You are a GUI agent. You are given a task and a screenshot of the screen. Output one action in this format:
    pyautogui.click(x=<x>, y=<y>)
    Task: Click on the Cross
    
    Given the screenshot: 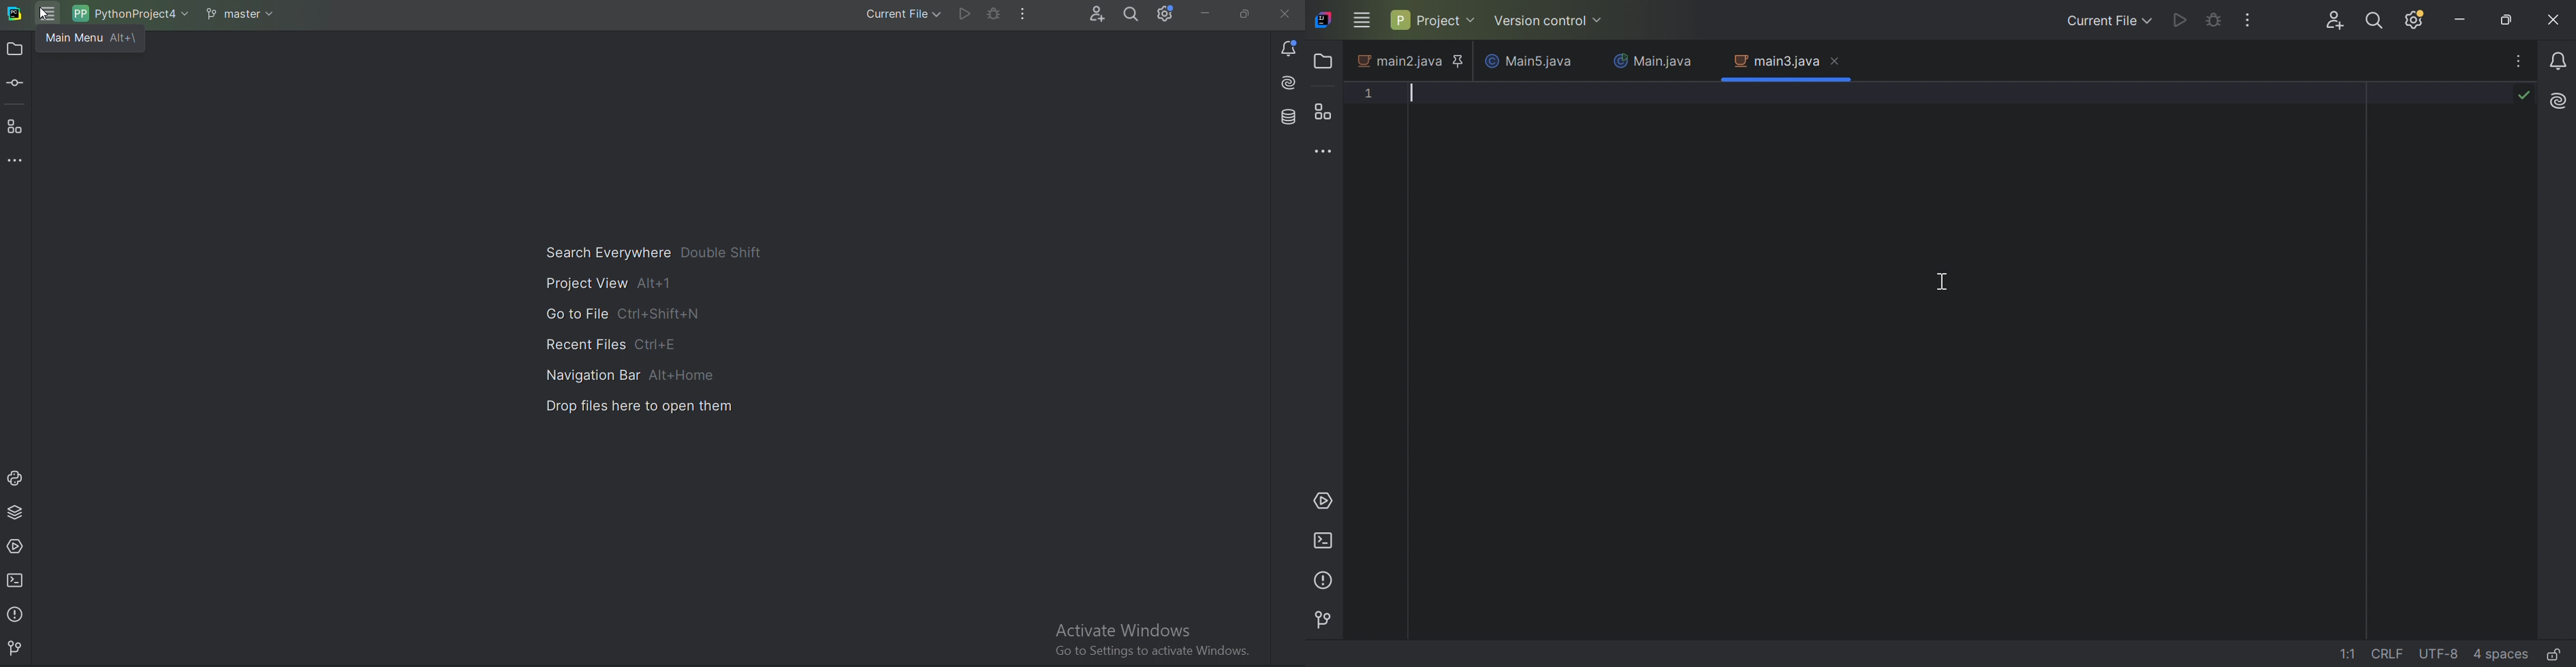 What is the action you would take?
    pyautogui.click(x=1285, y=12)
    